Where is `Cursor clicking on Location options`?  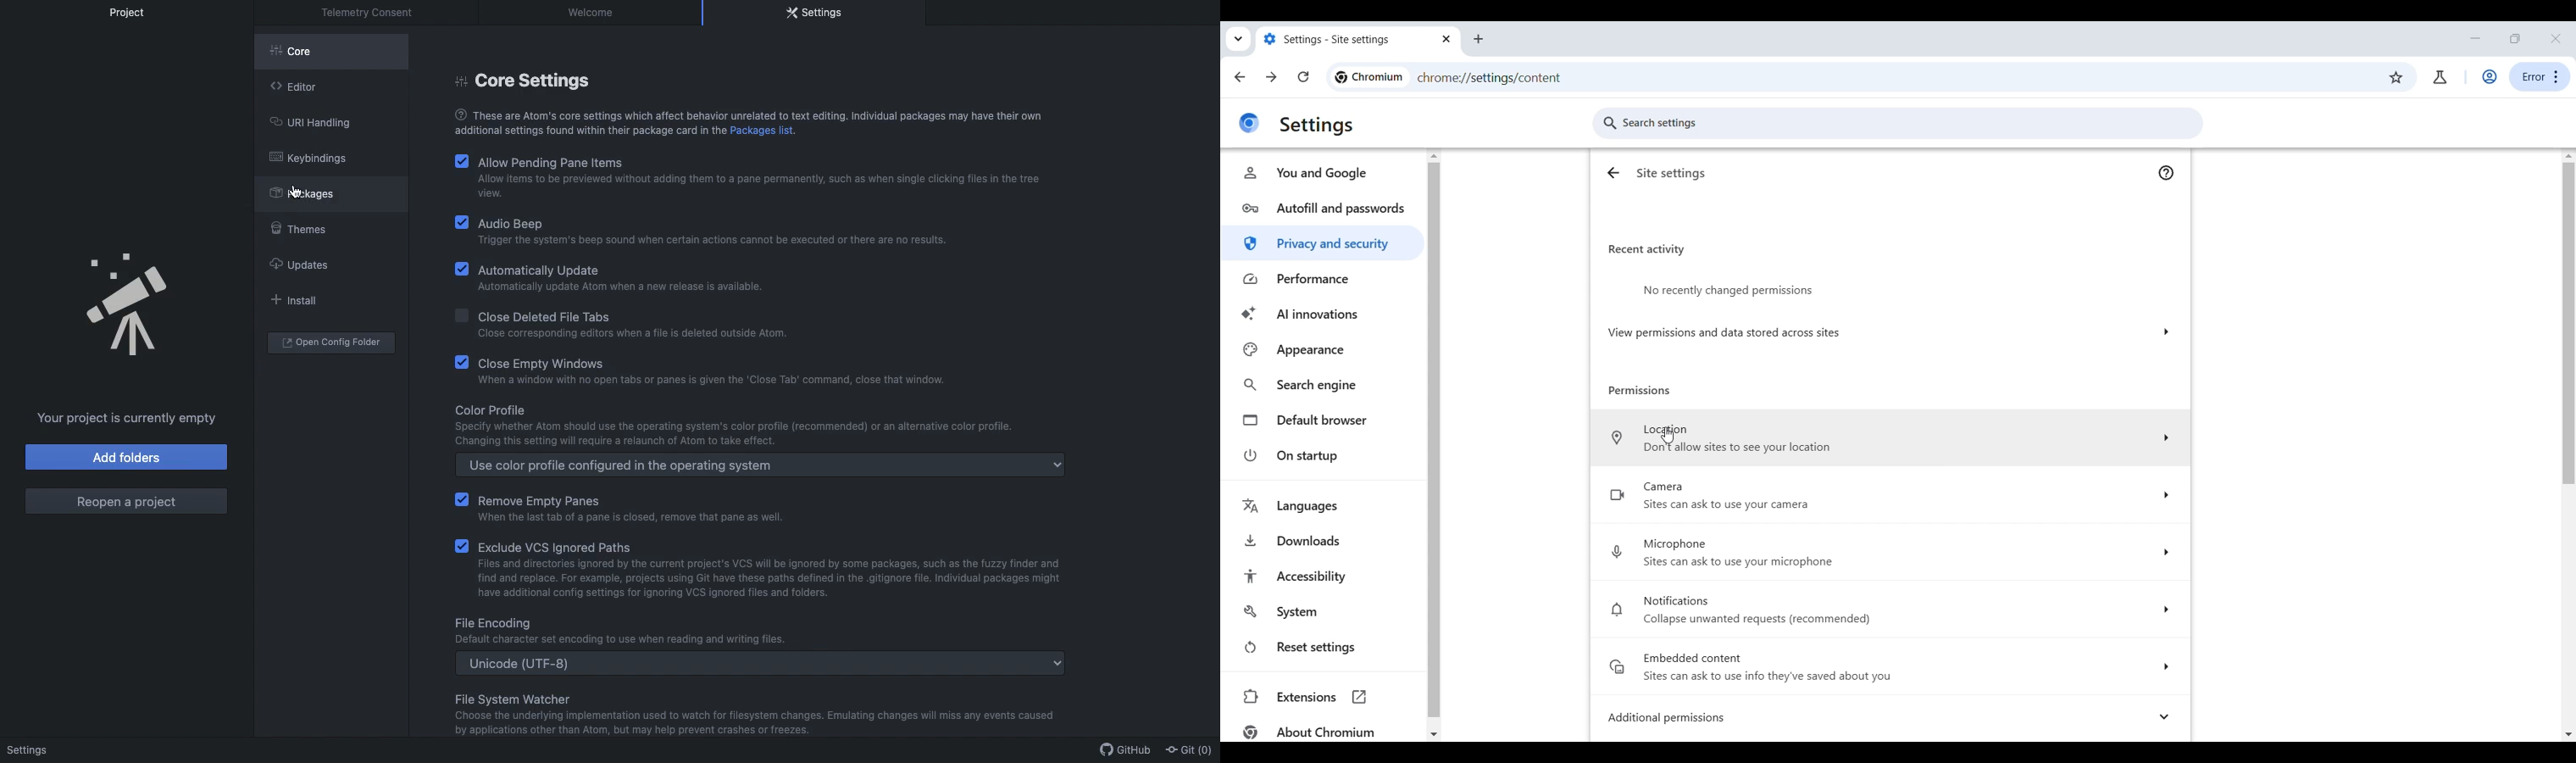 Cursor clicking on Location options is located at coordinates (1666, 434).